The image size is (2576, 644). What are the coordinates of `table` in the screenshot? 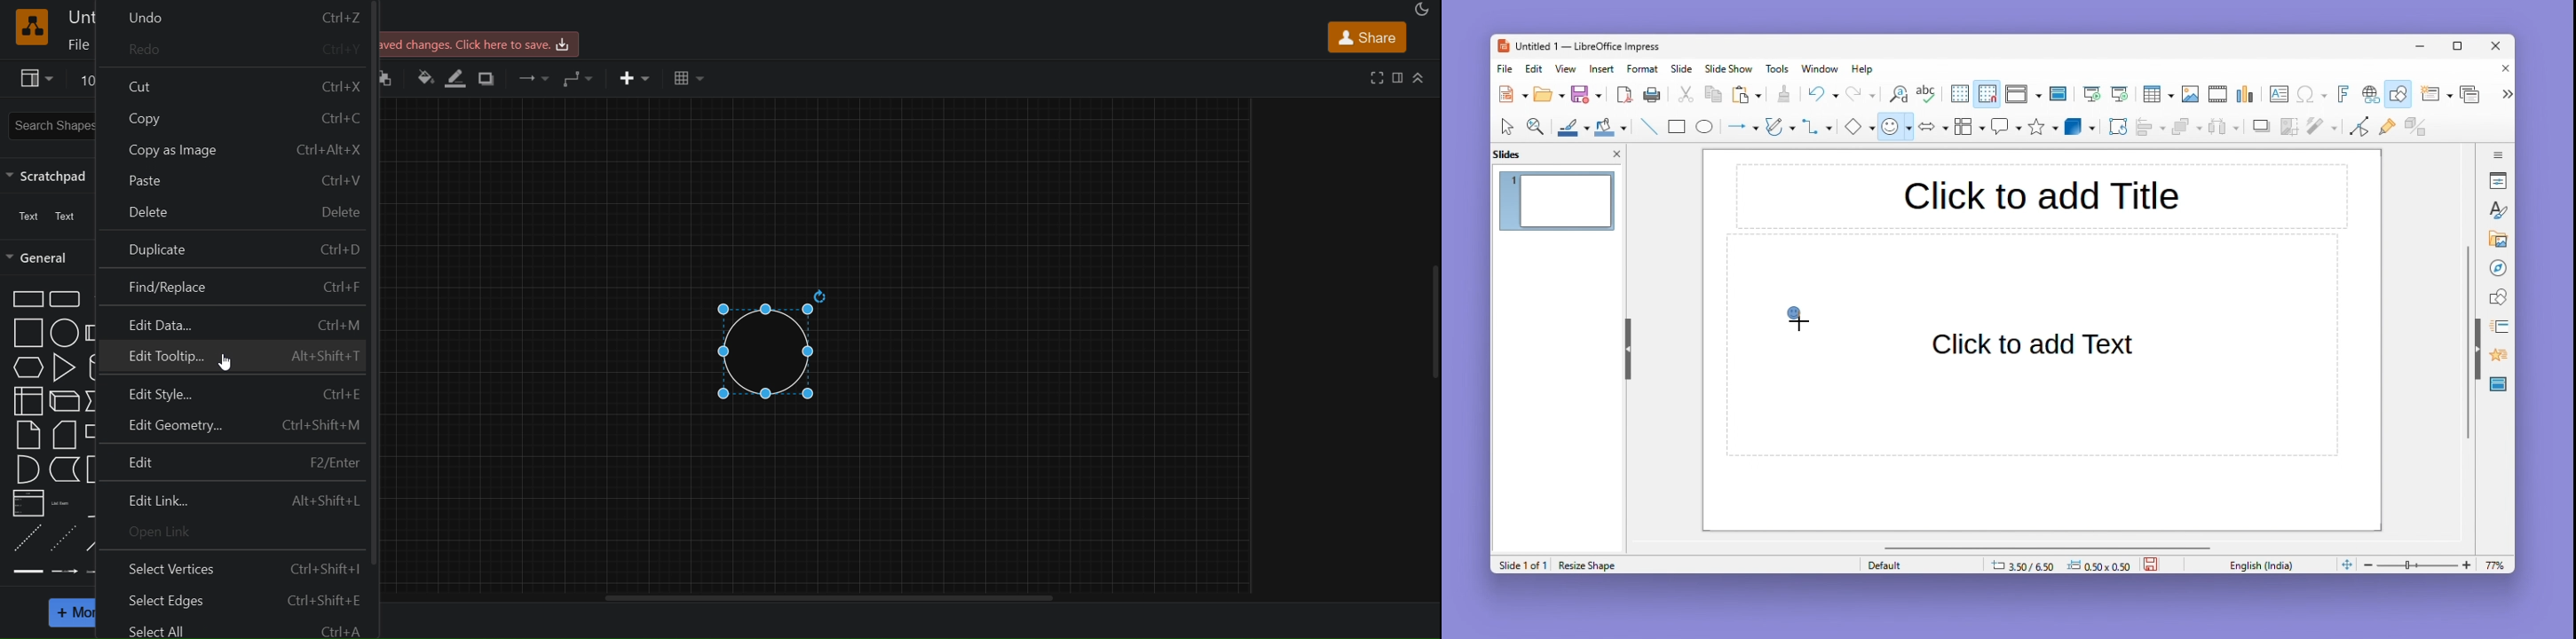 It's located at (690, 79).